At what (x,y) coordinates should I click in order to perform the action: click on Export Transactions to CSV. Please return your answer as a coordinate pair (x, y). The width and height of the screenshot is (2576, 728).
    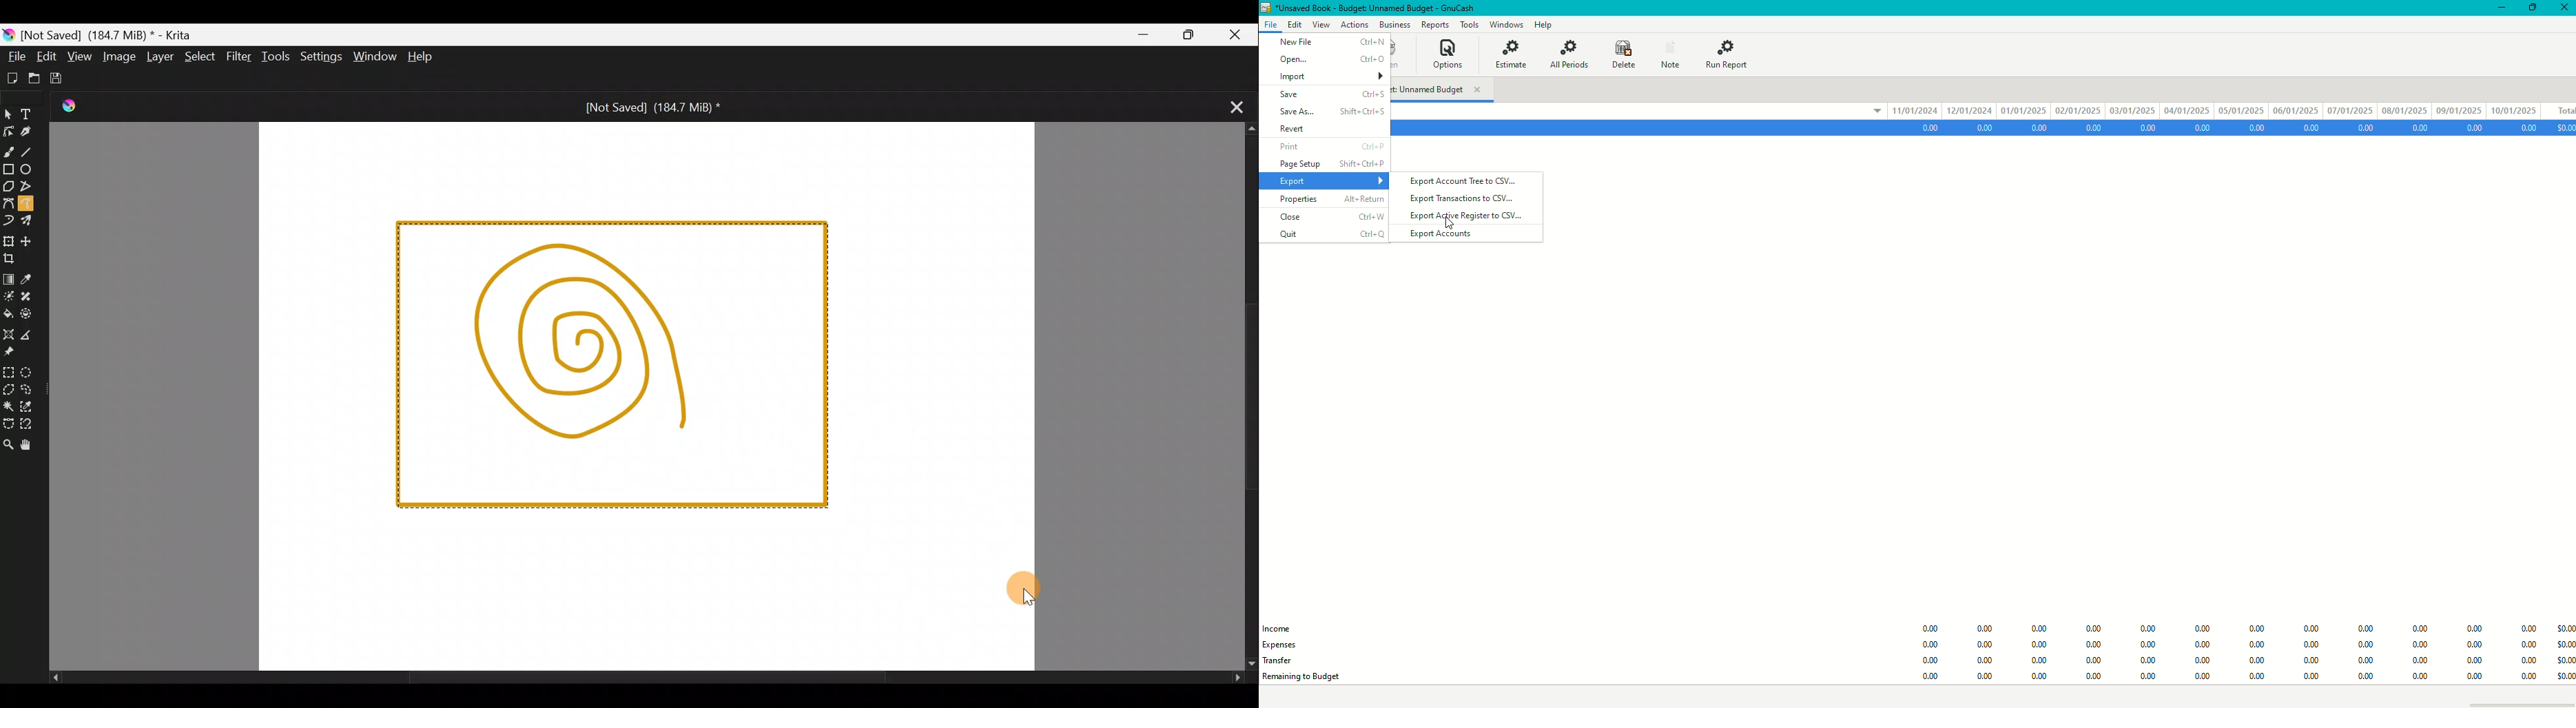
    Looking at the image, I should click on (1465, 200).